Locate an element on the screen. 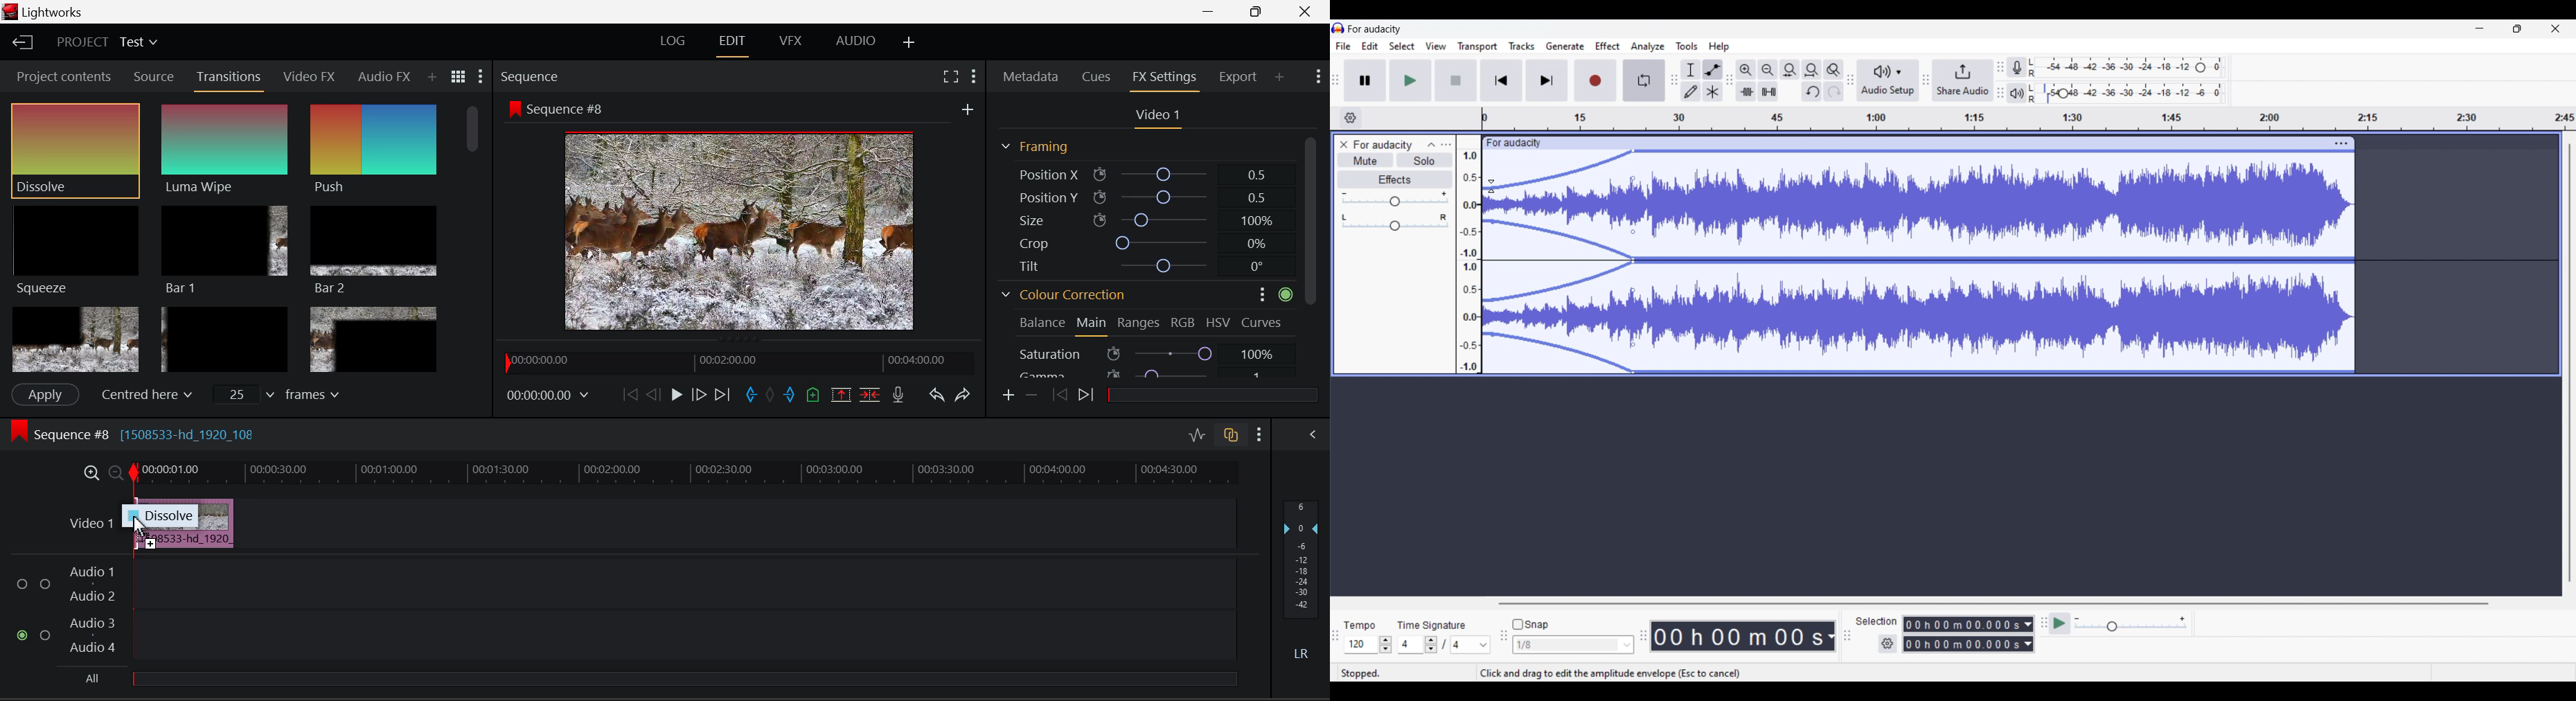 This screenshot has width=2576, height=728. Track highlighted due to Envelop tool is located at coordinates (1919, 262).